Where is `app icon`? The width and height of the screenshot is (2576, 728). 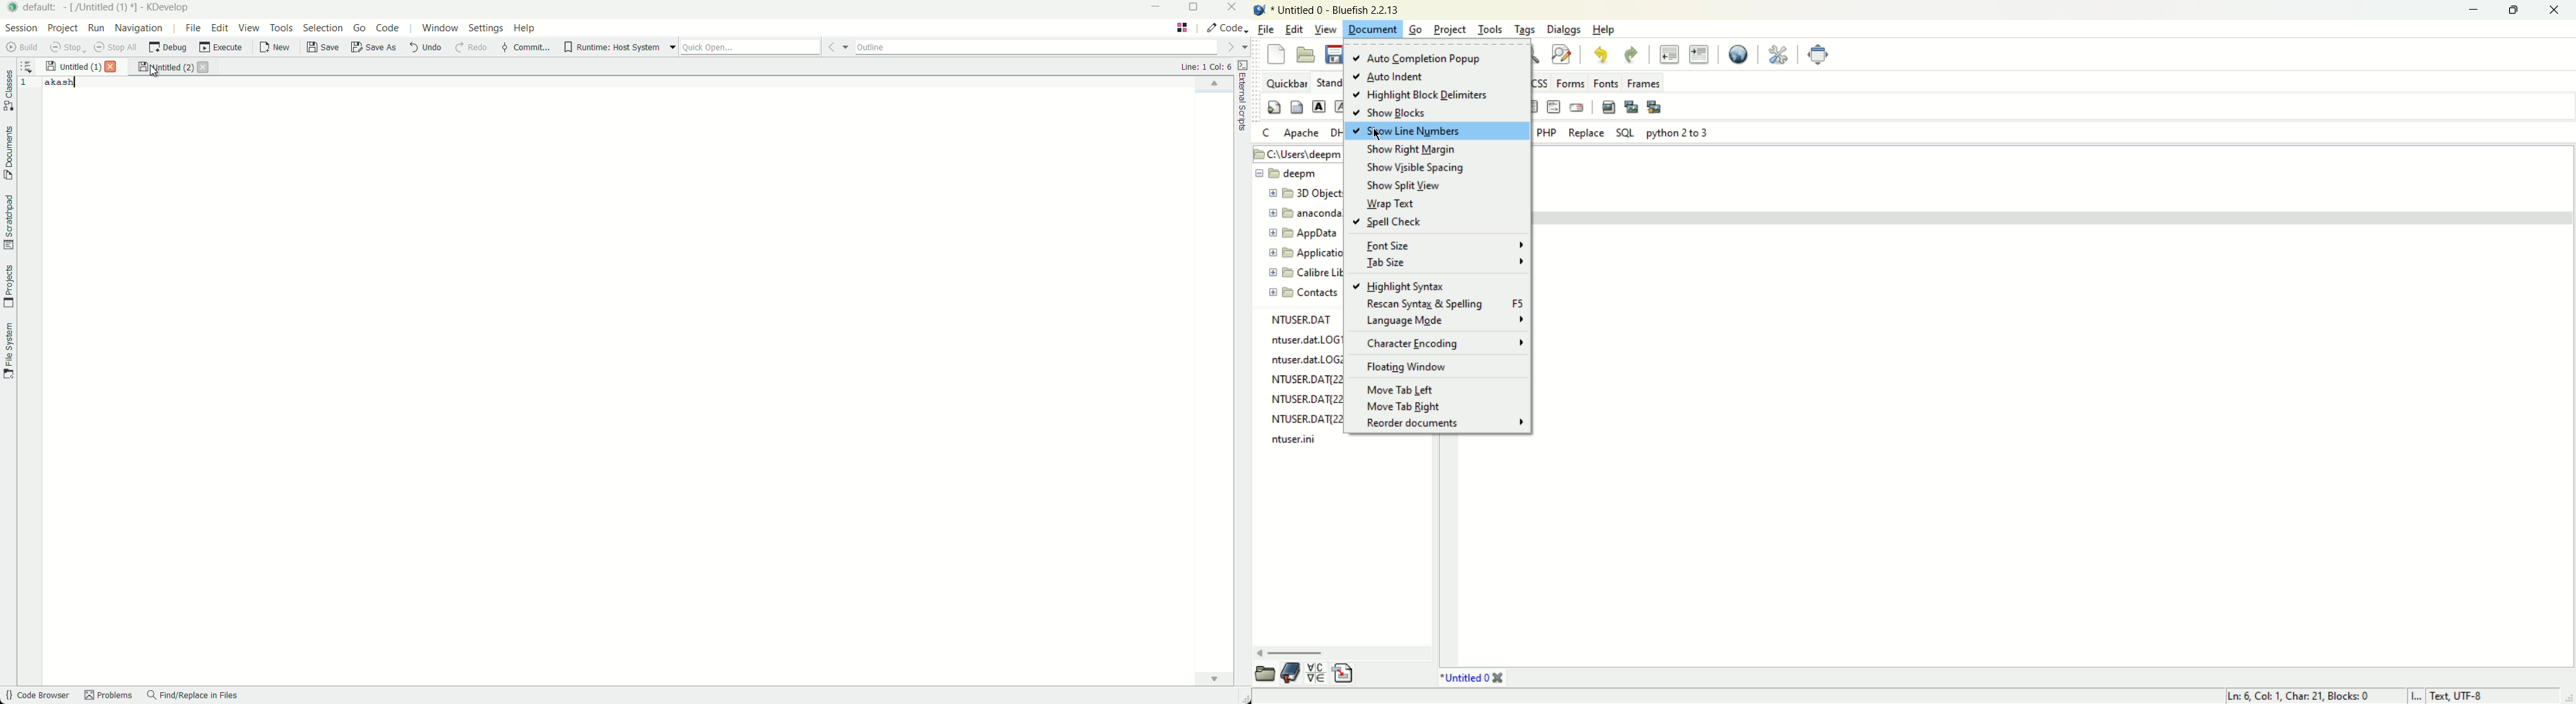
app icon is located at coordinates (12, 8).